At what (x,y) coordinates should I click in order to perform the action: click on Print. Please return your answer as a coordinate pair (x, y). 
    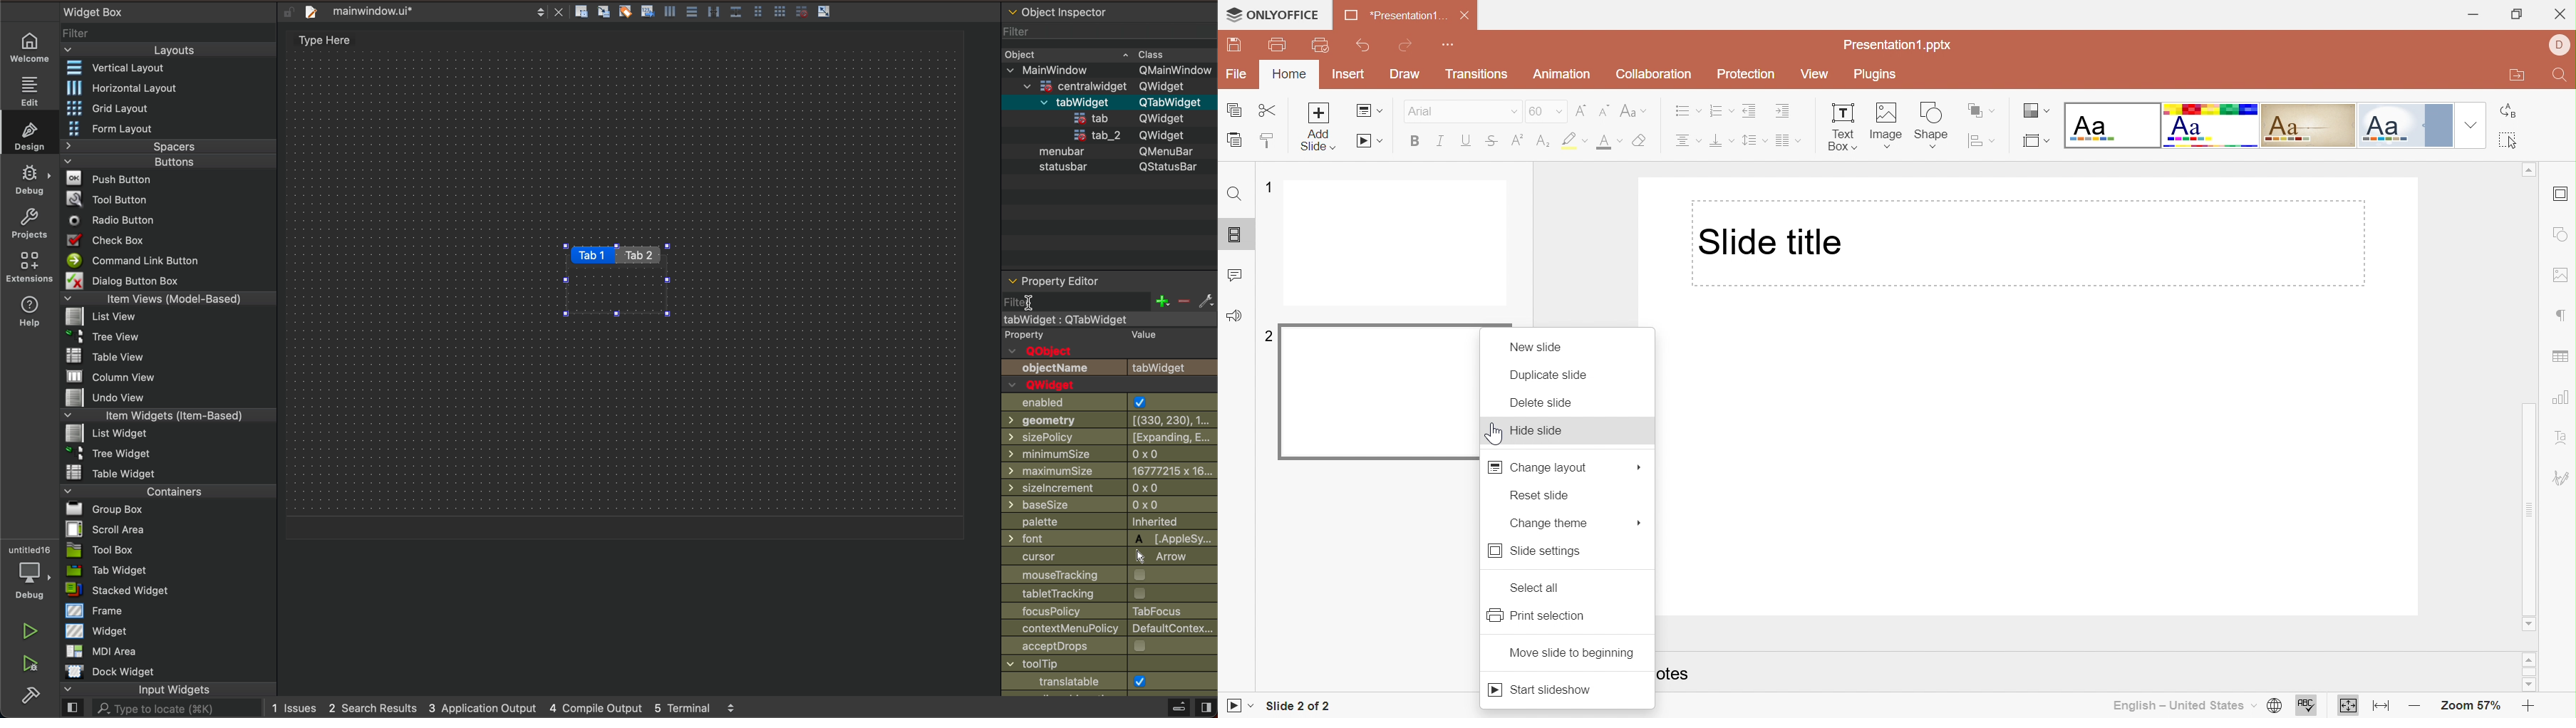
    Looking at the image, I should click on (1278, 45).